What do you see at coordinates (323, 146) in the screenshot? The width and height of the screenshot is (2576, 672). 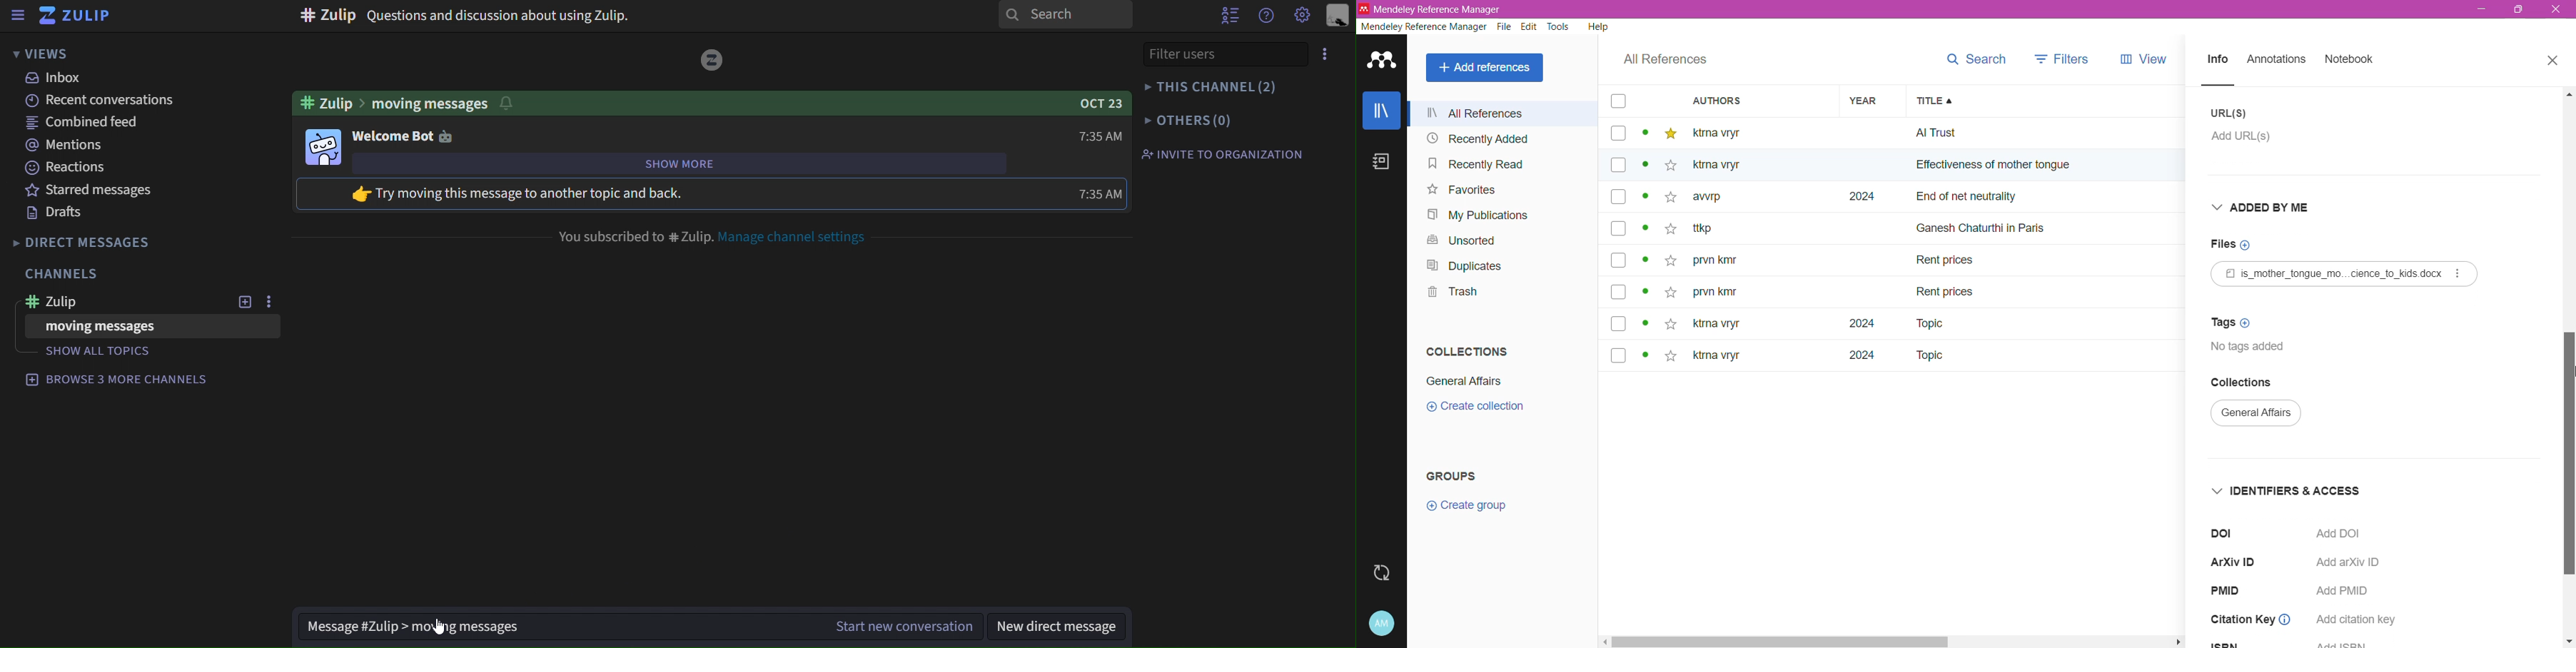 I see `bot image` at bounding box center [323, 146].